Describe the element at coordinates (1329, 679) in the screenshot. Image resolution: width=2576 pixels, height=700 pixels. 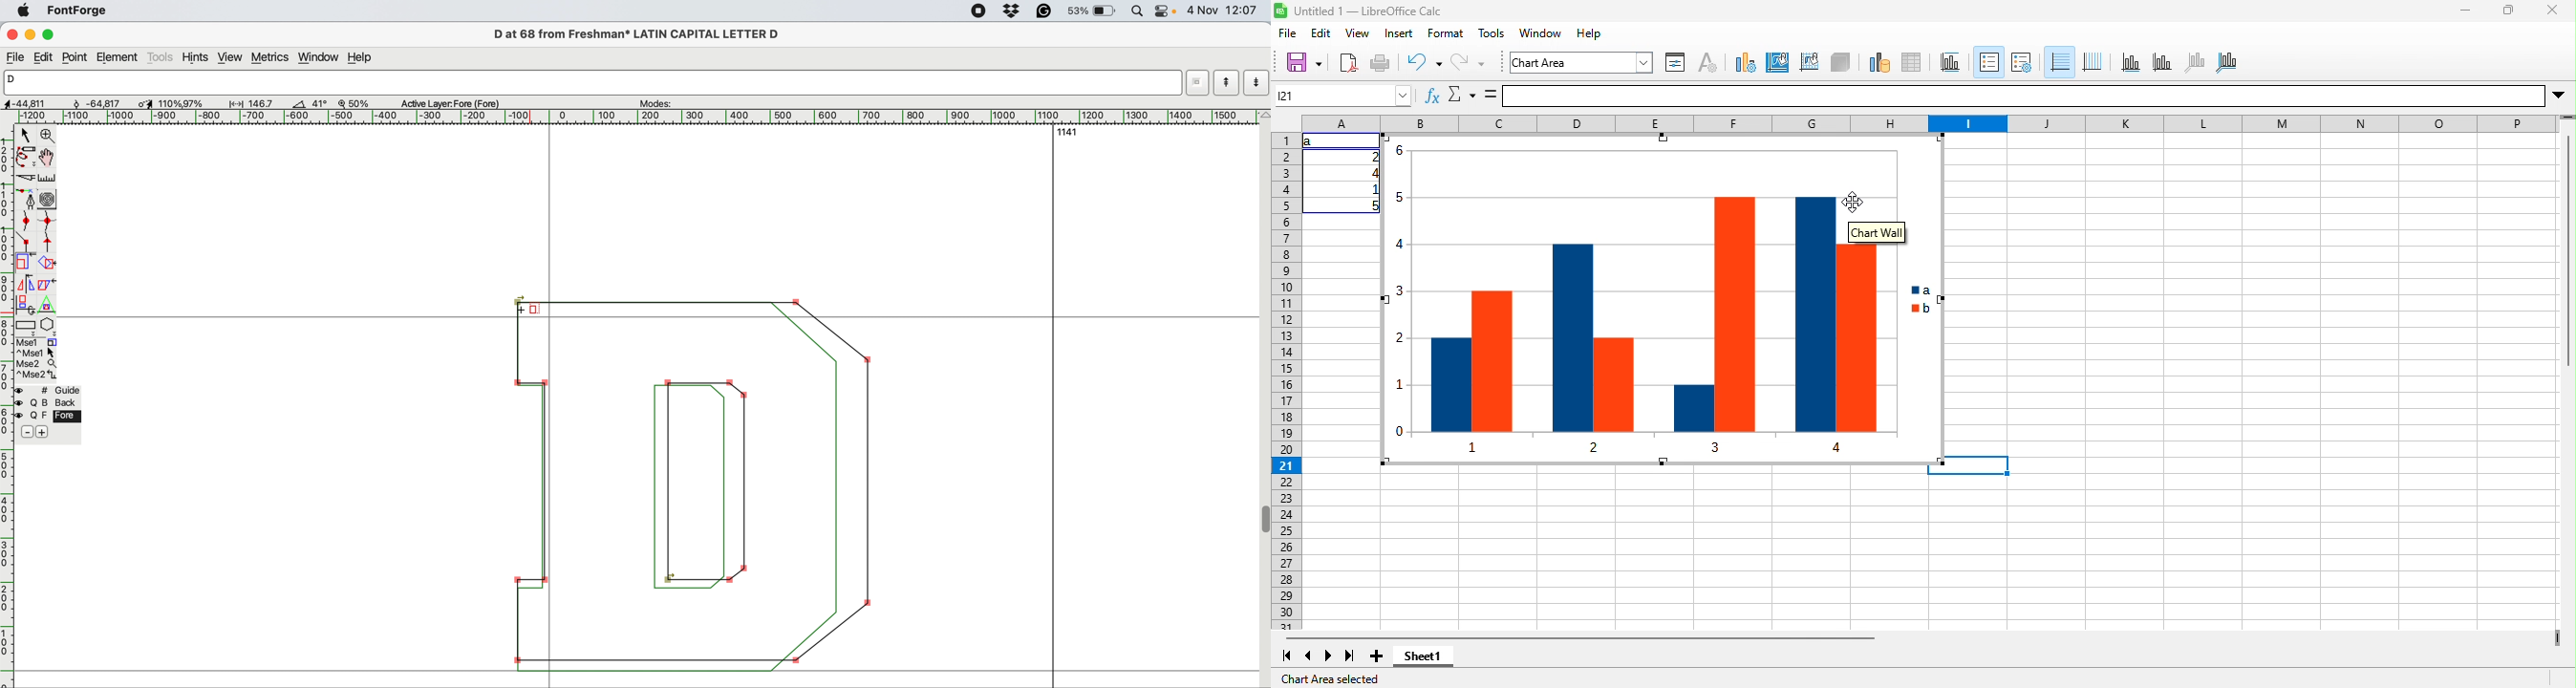
I see `chart area selected` at that location.